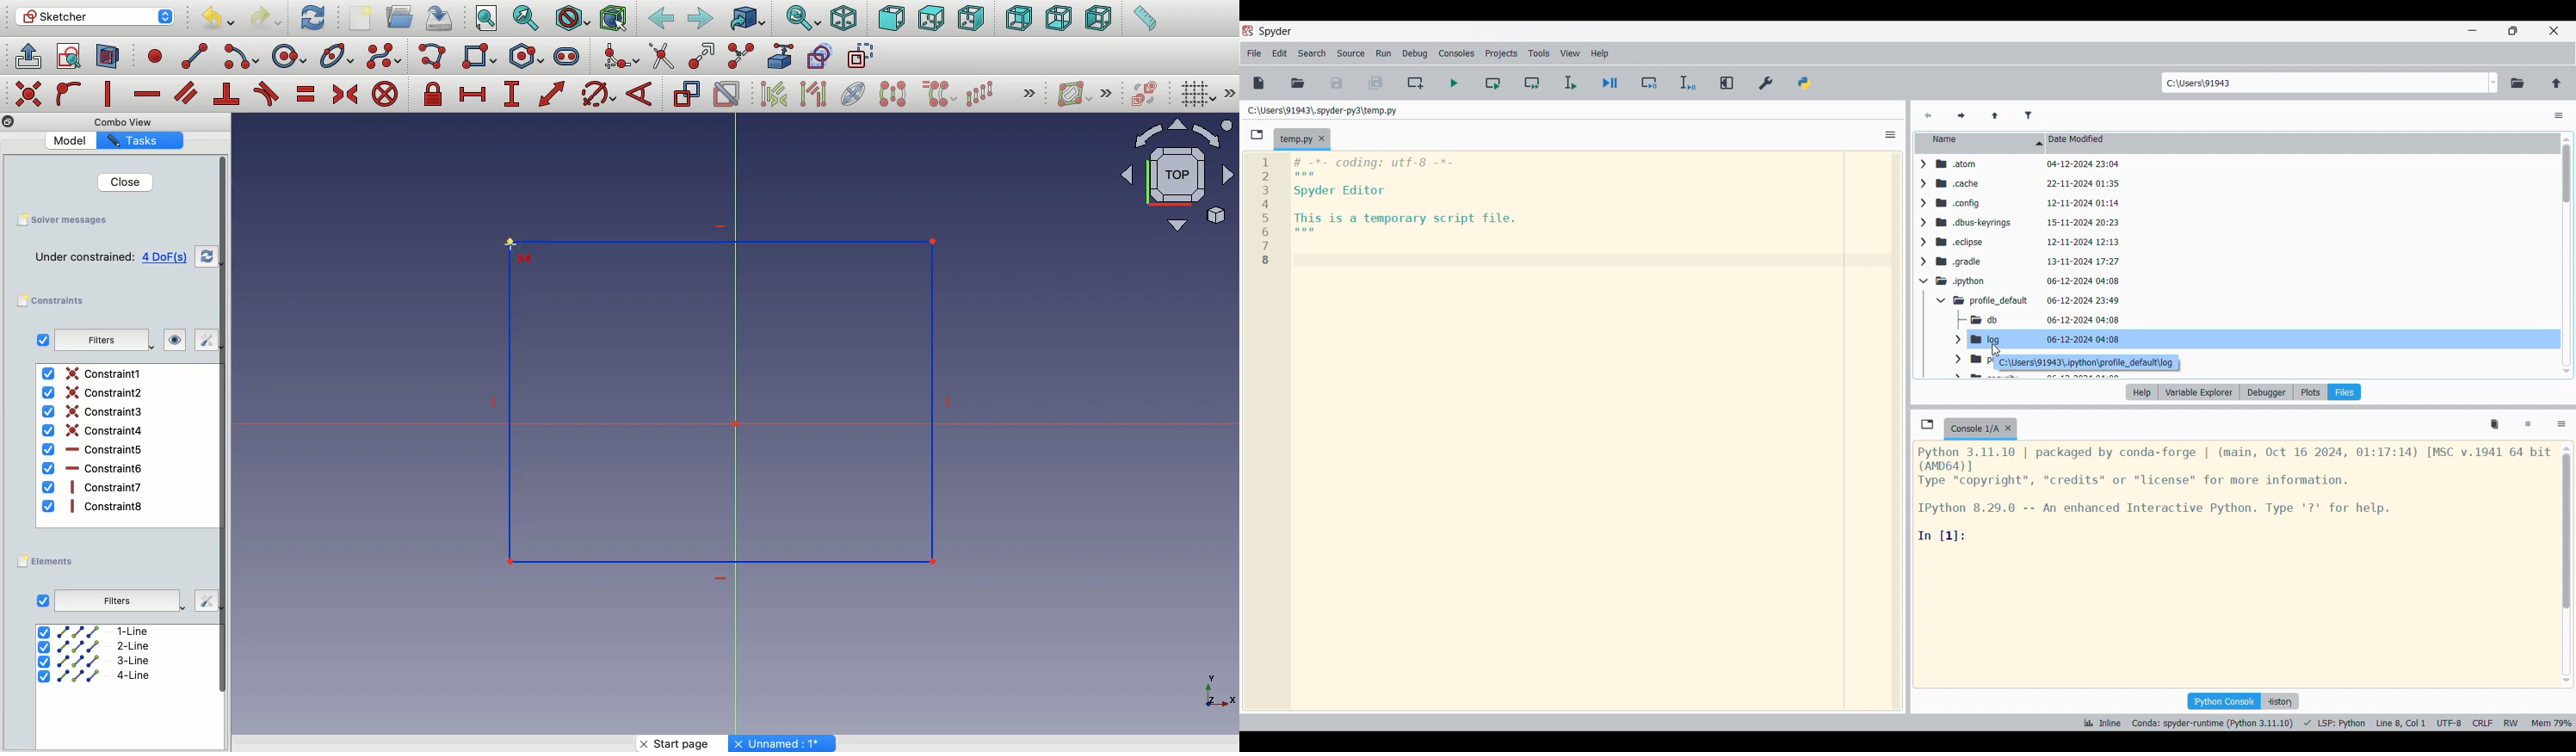  What do you see at coordinates (93, 486) in the screenshot?
I see `Constraint7` at bounding box center [93, 486].